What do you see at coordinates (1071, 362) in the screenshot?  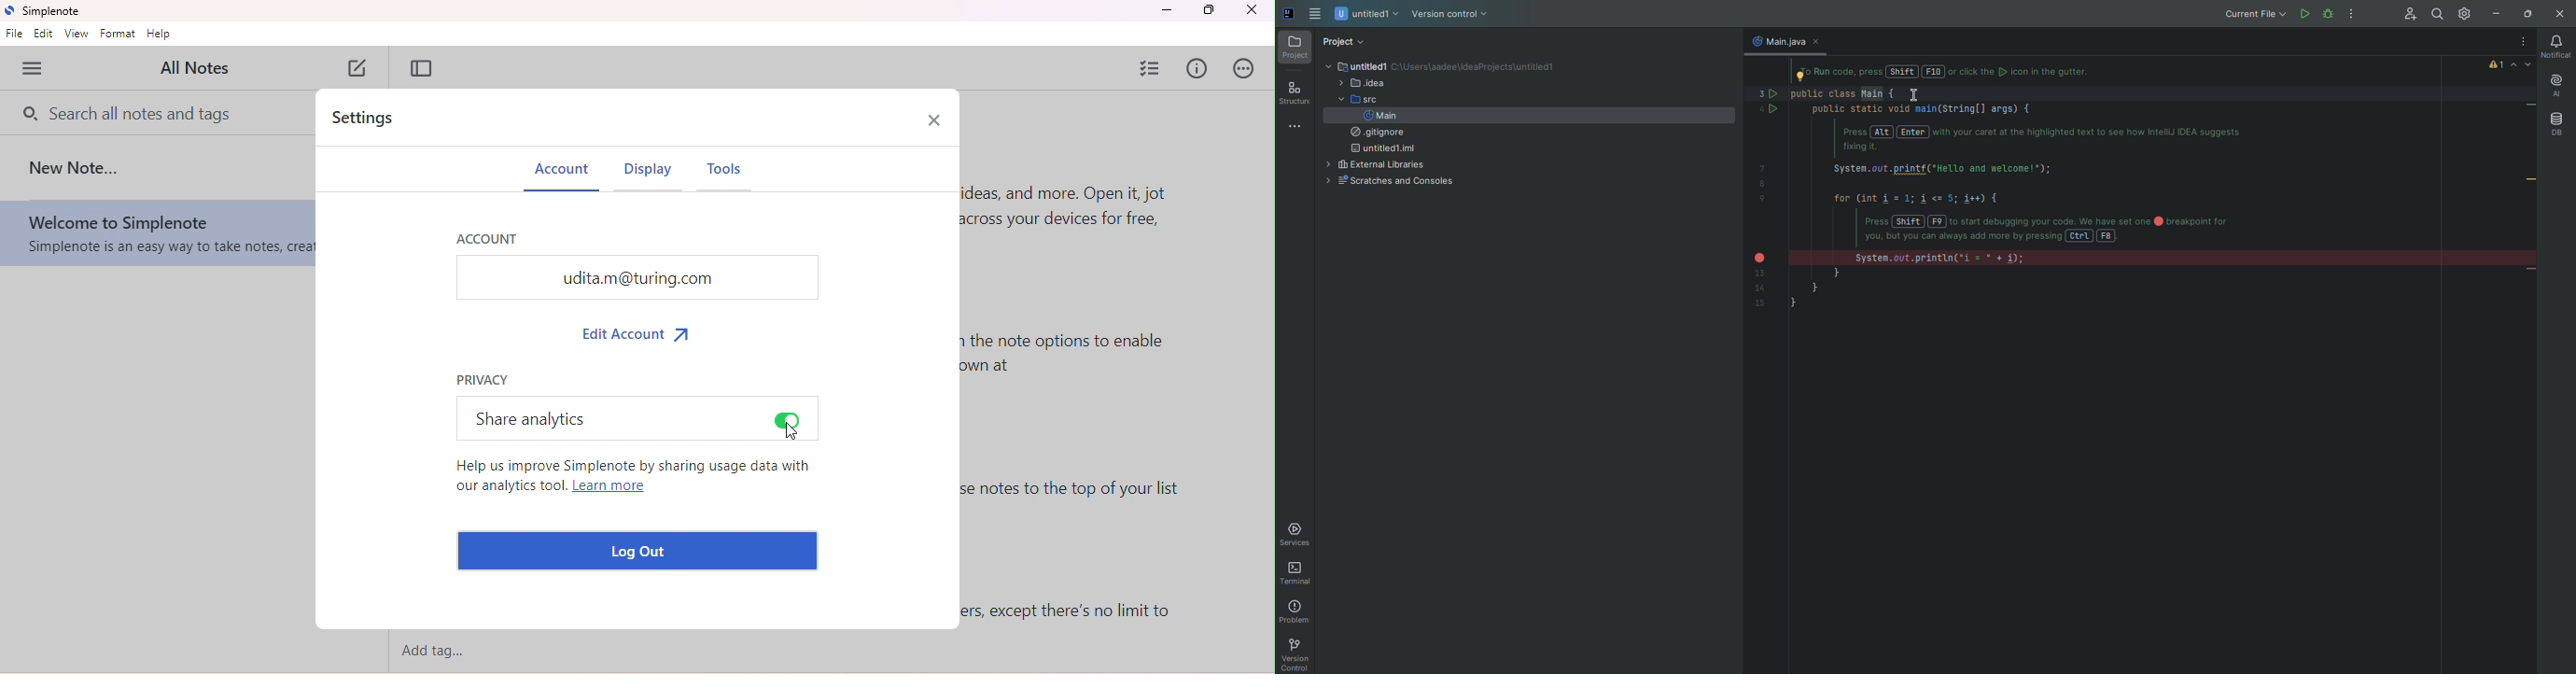 I see `markdown text` at bounding box center [1071, 362].